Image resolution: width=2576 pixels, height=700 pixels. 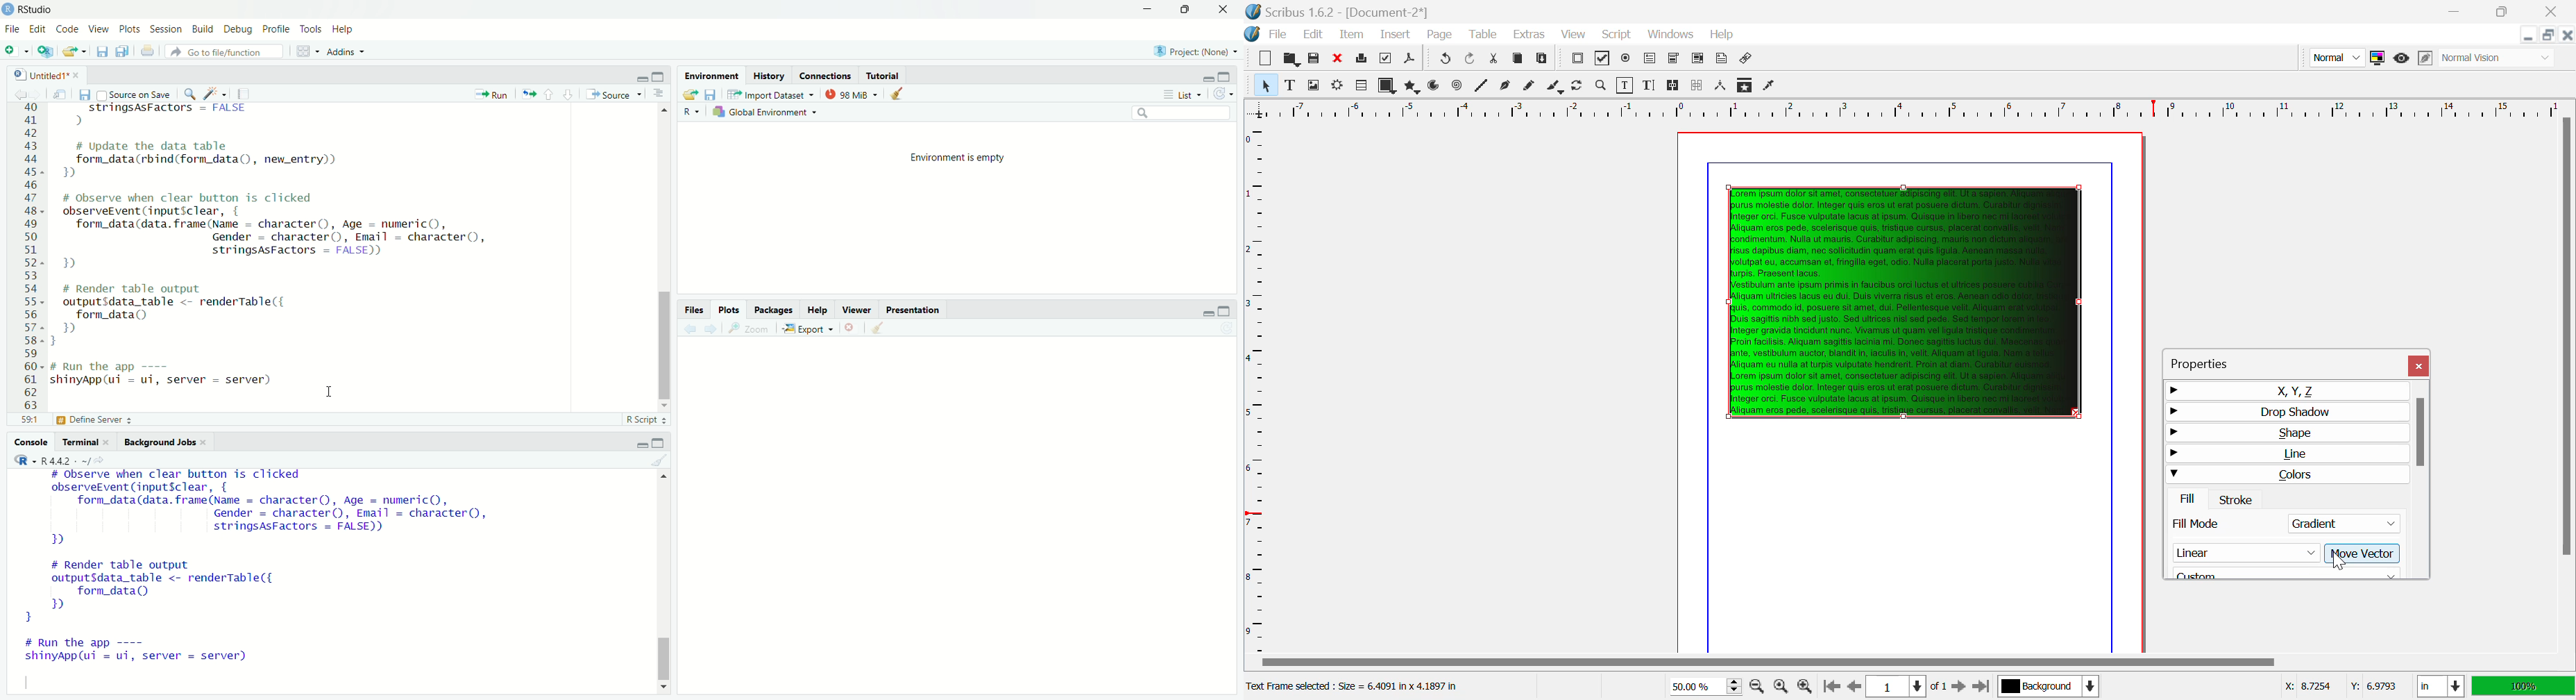 What do you see at coordinates (688, 328) in the screenshot?
I see `previous plot` at bounding box center [688, 328].